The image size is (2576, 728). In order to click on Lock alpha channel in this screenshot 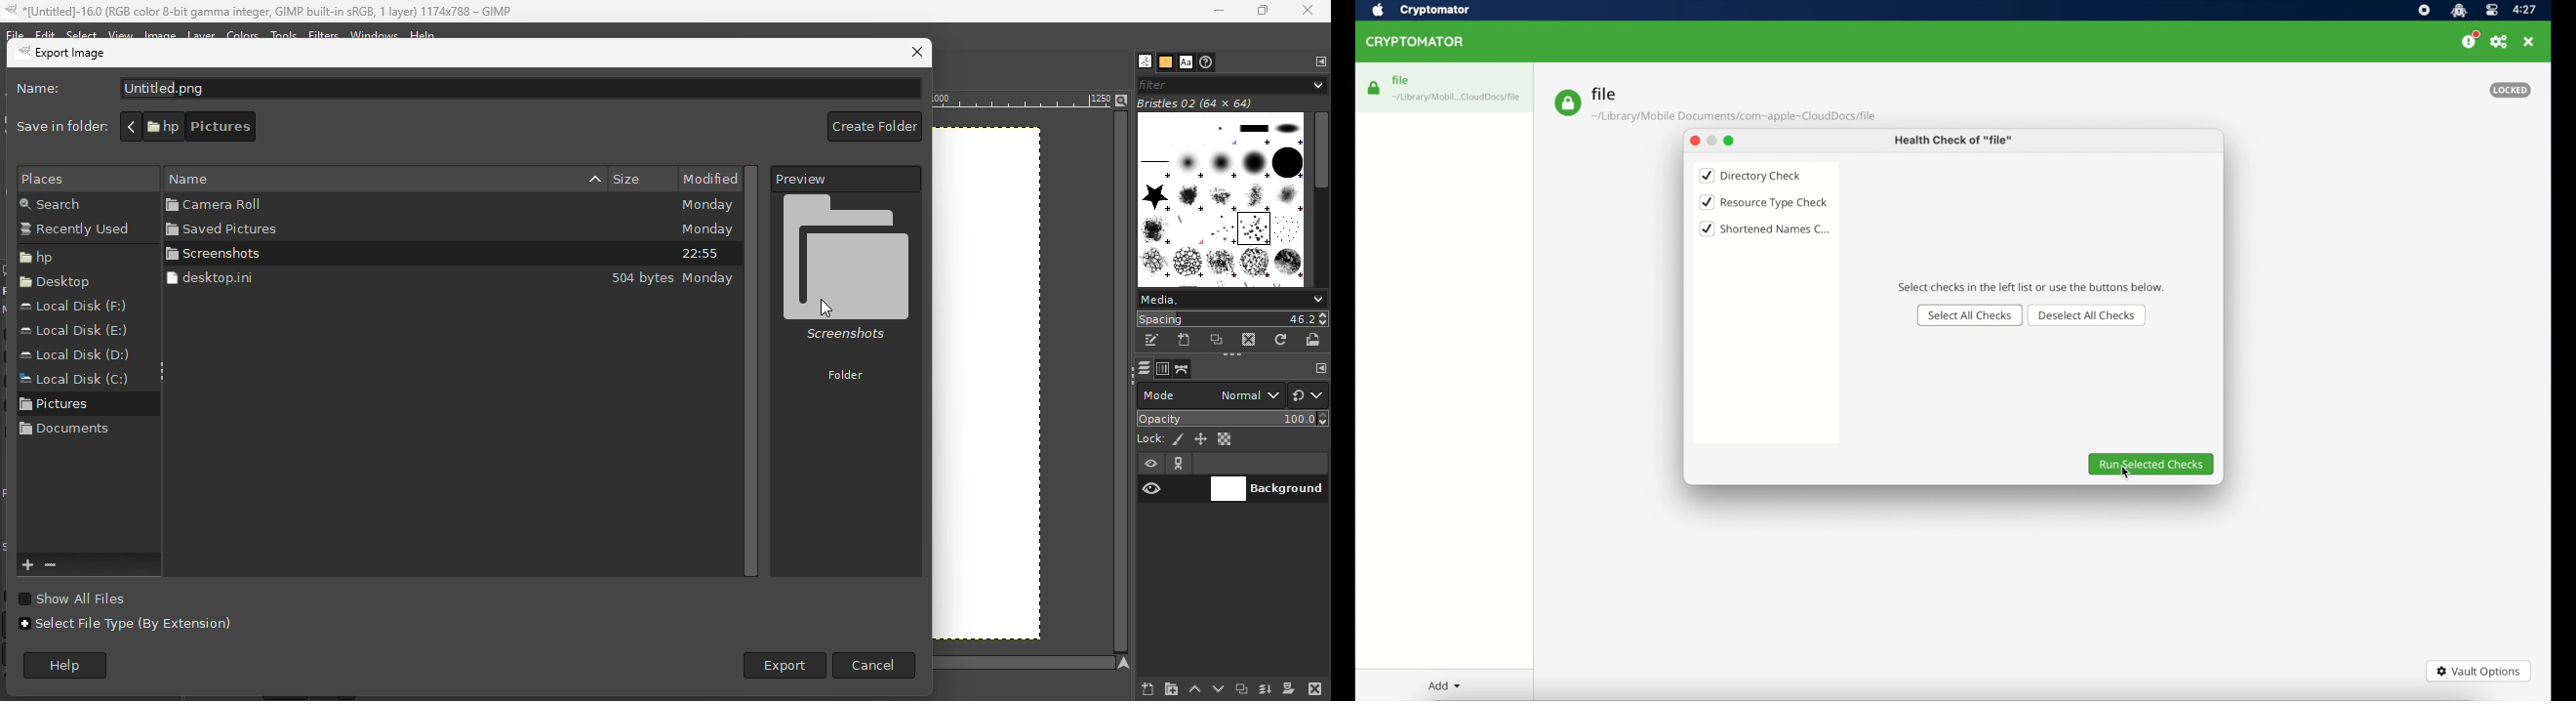, I will do `click(1227, 439)`.